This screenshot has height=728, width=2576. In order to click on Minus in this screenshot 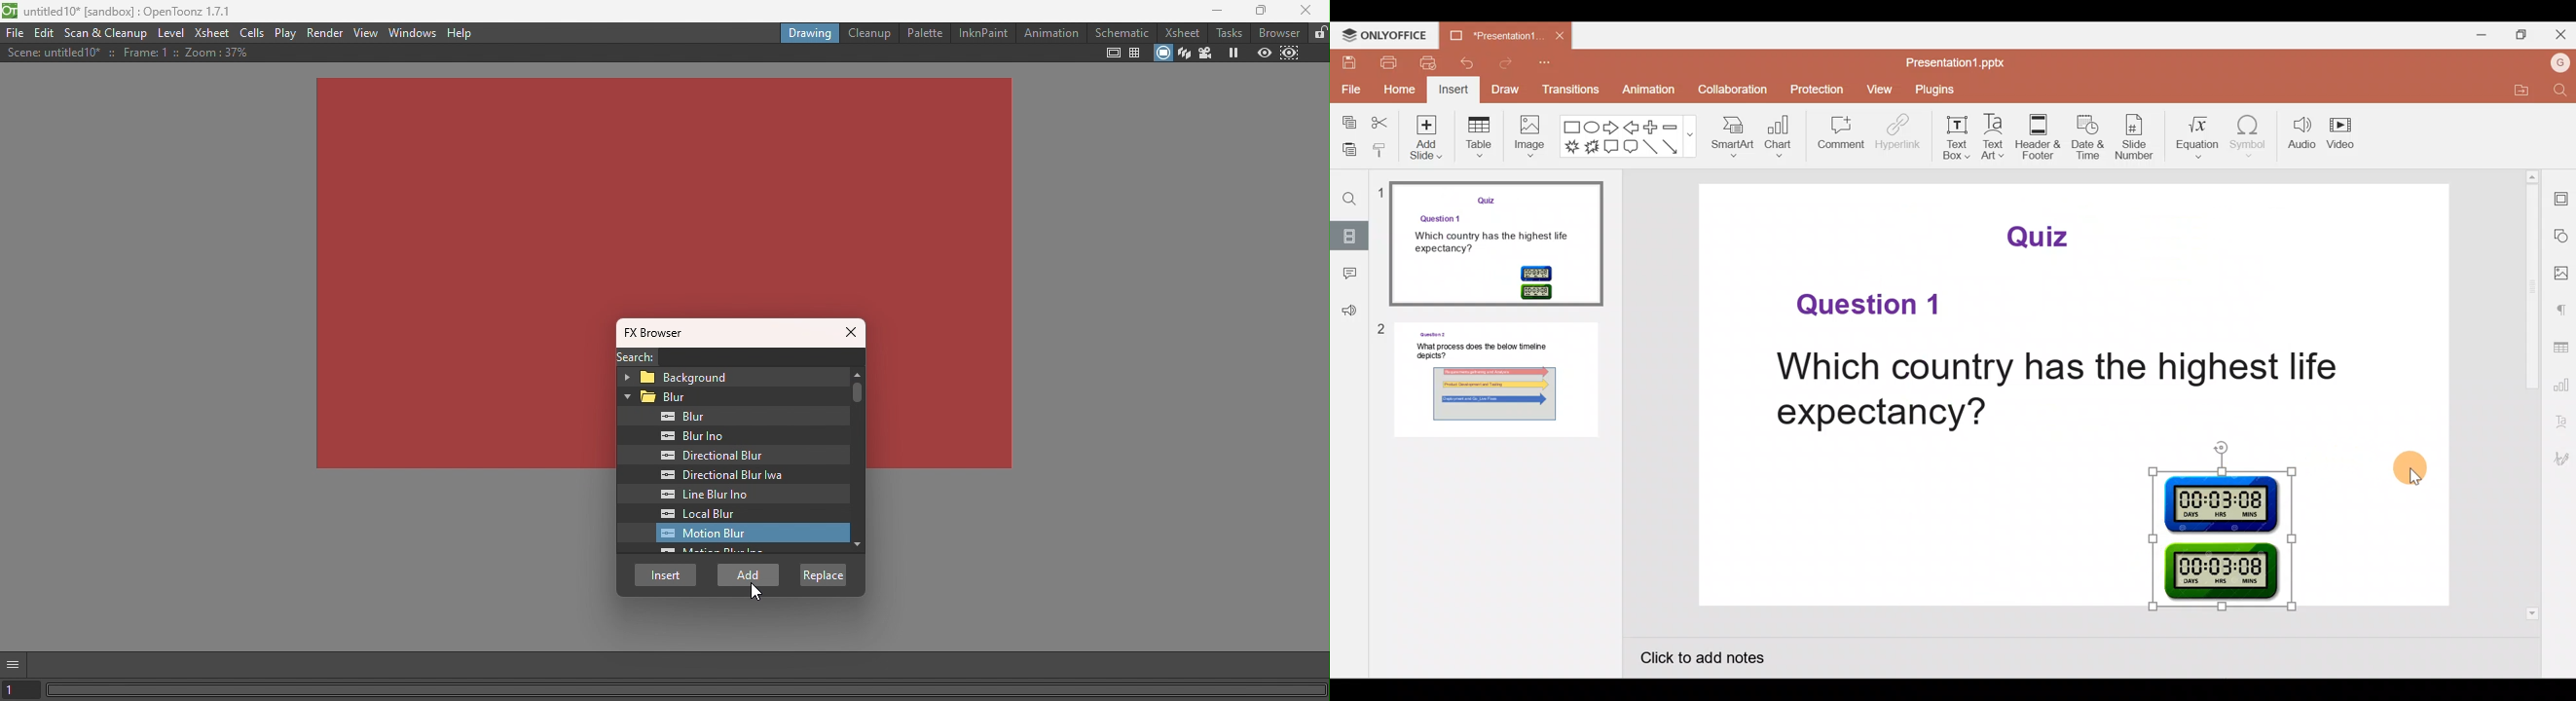, I will do `click(1677, 125)`.